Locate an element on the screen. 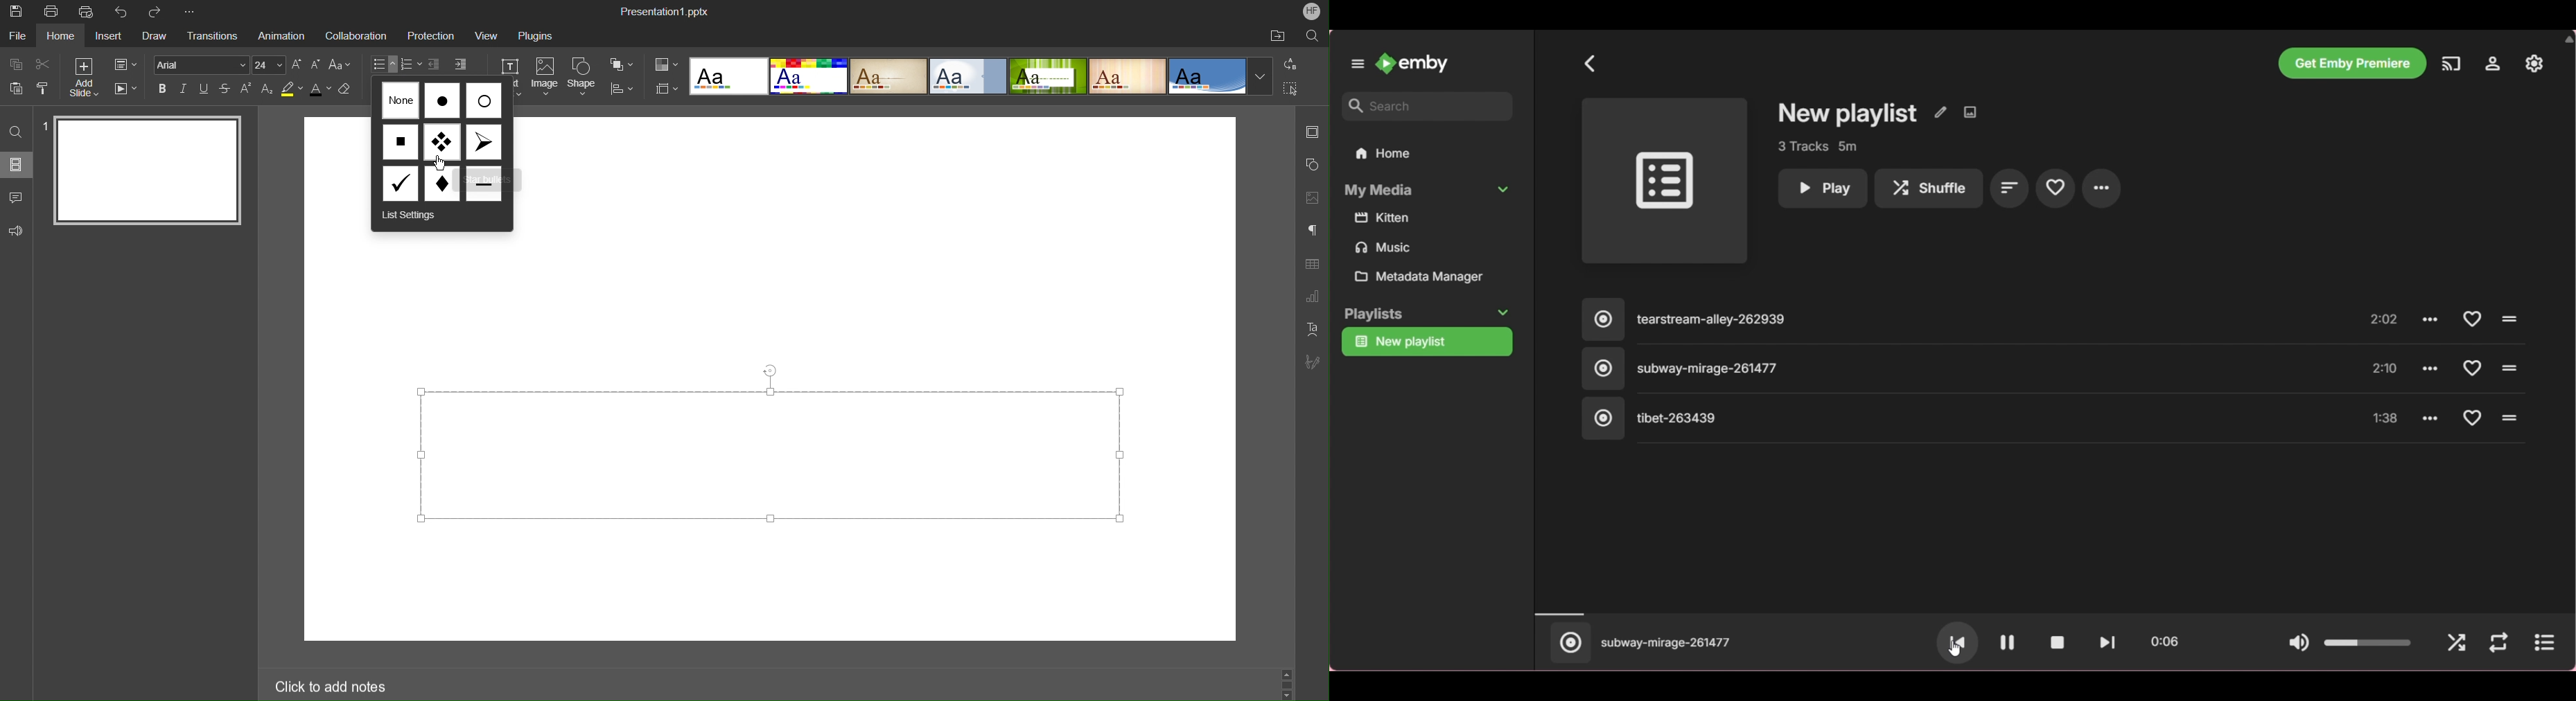  Table Settings is located at coordinates (1312, 264).